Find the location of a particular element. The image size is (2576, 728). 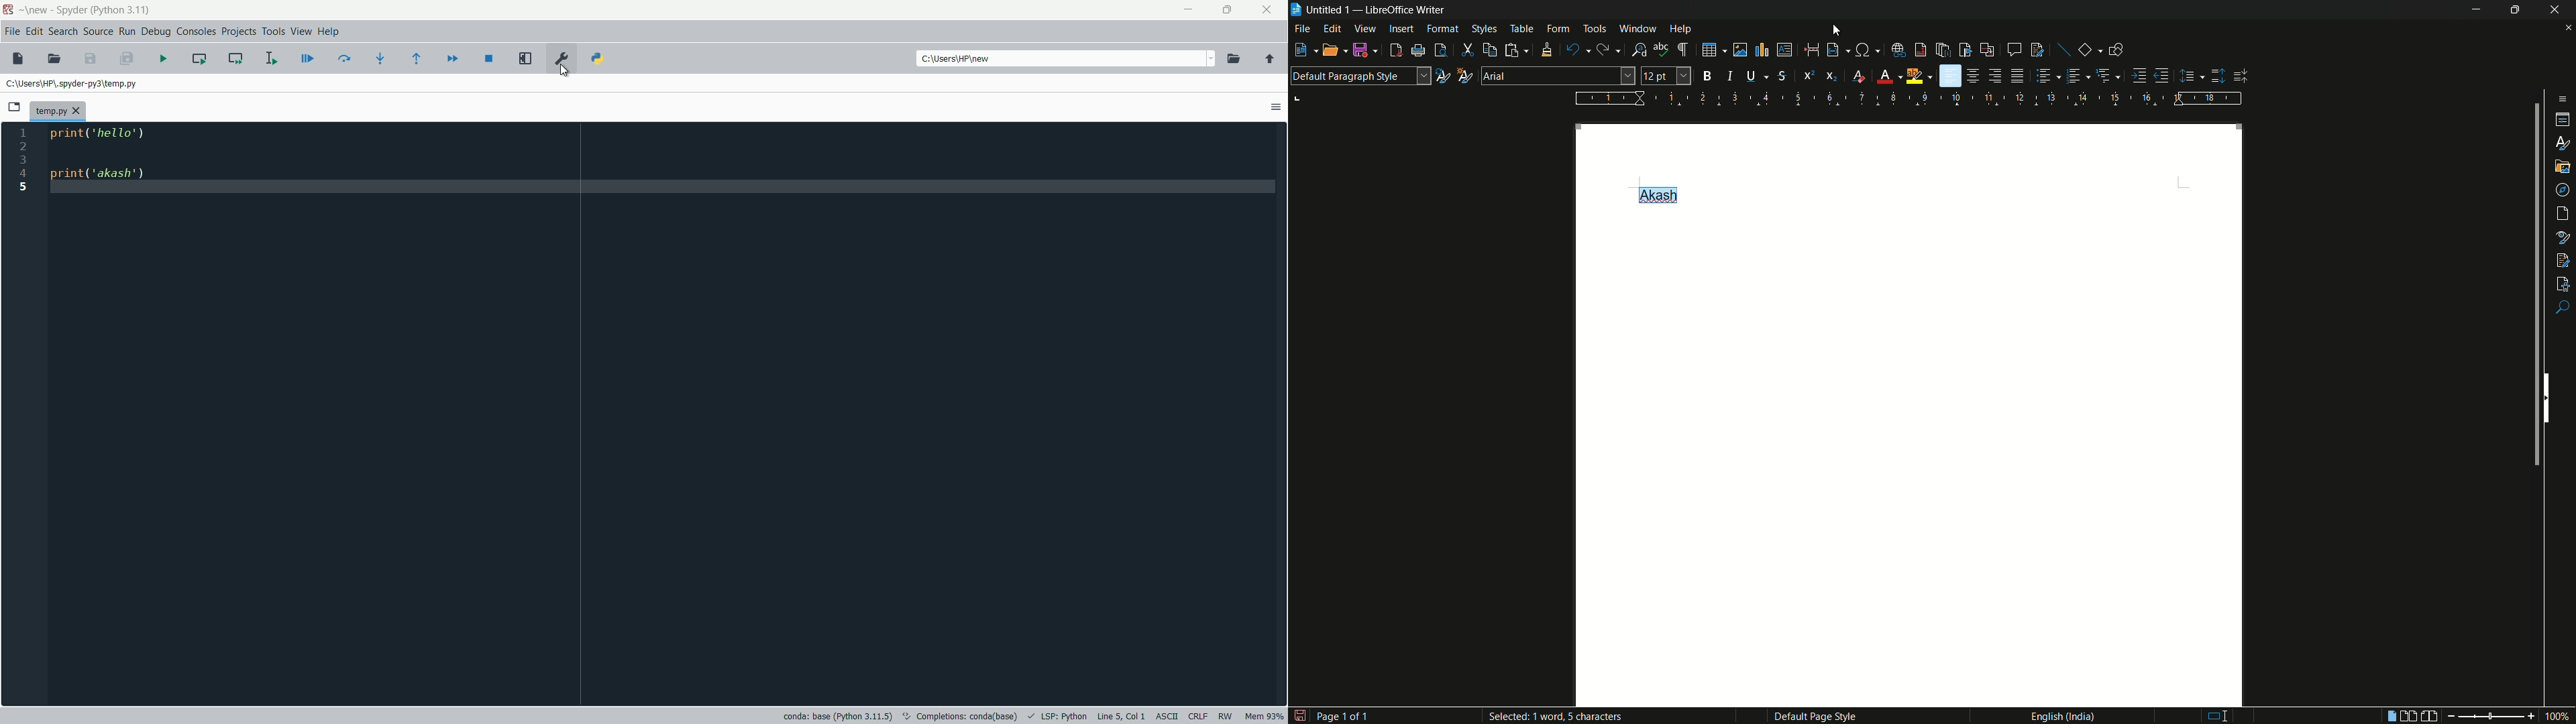

table menu is located at coordinates (1521, 29).